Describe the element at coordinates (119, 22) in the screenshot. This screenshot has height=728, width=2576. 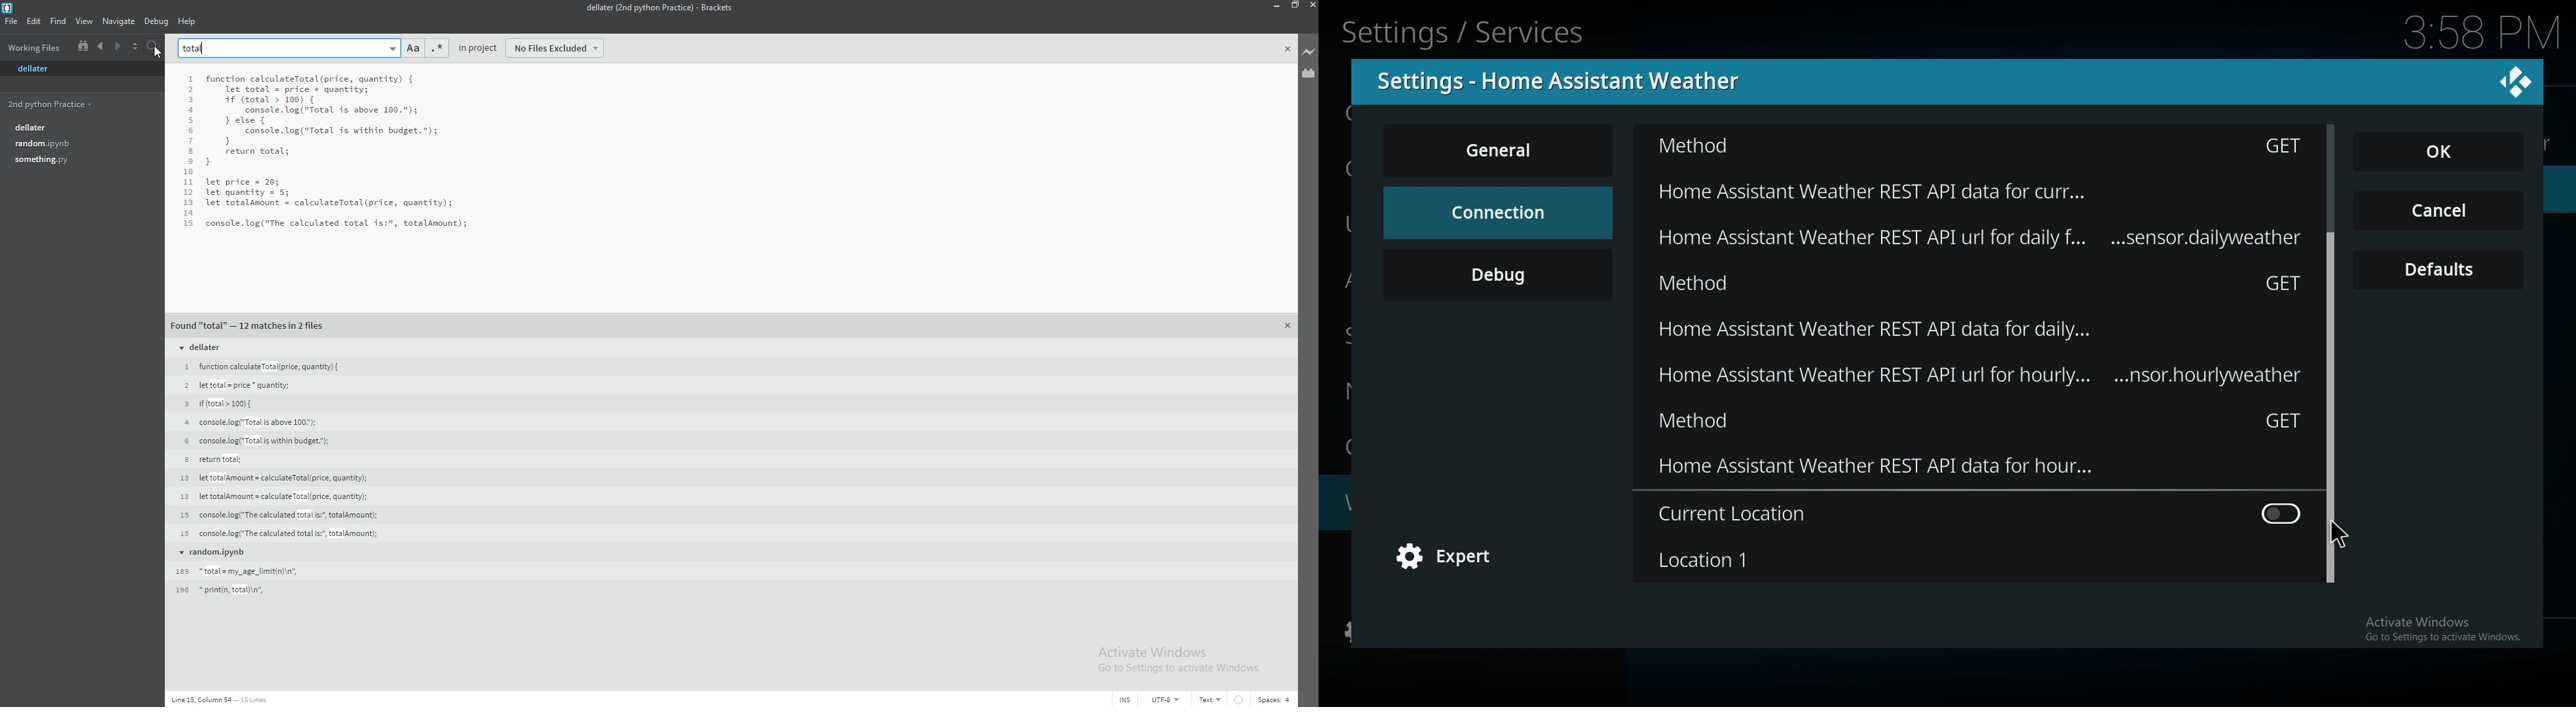
I see `navigate` at that location.